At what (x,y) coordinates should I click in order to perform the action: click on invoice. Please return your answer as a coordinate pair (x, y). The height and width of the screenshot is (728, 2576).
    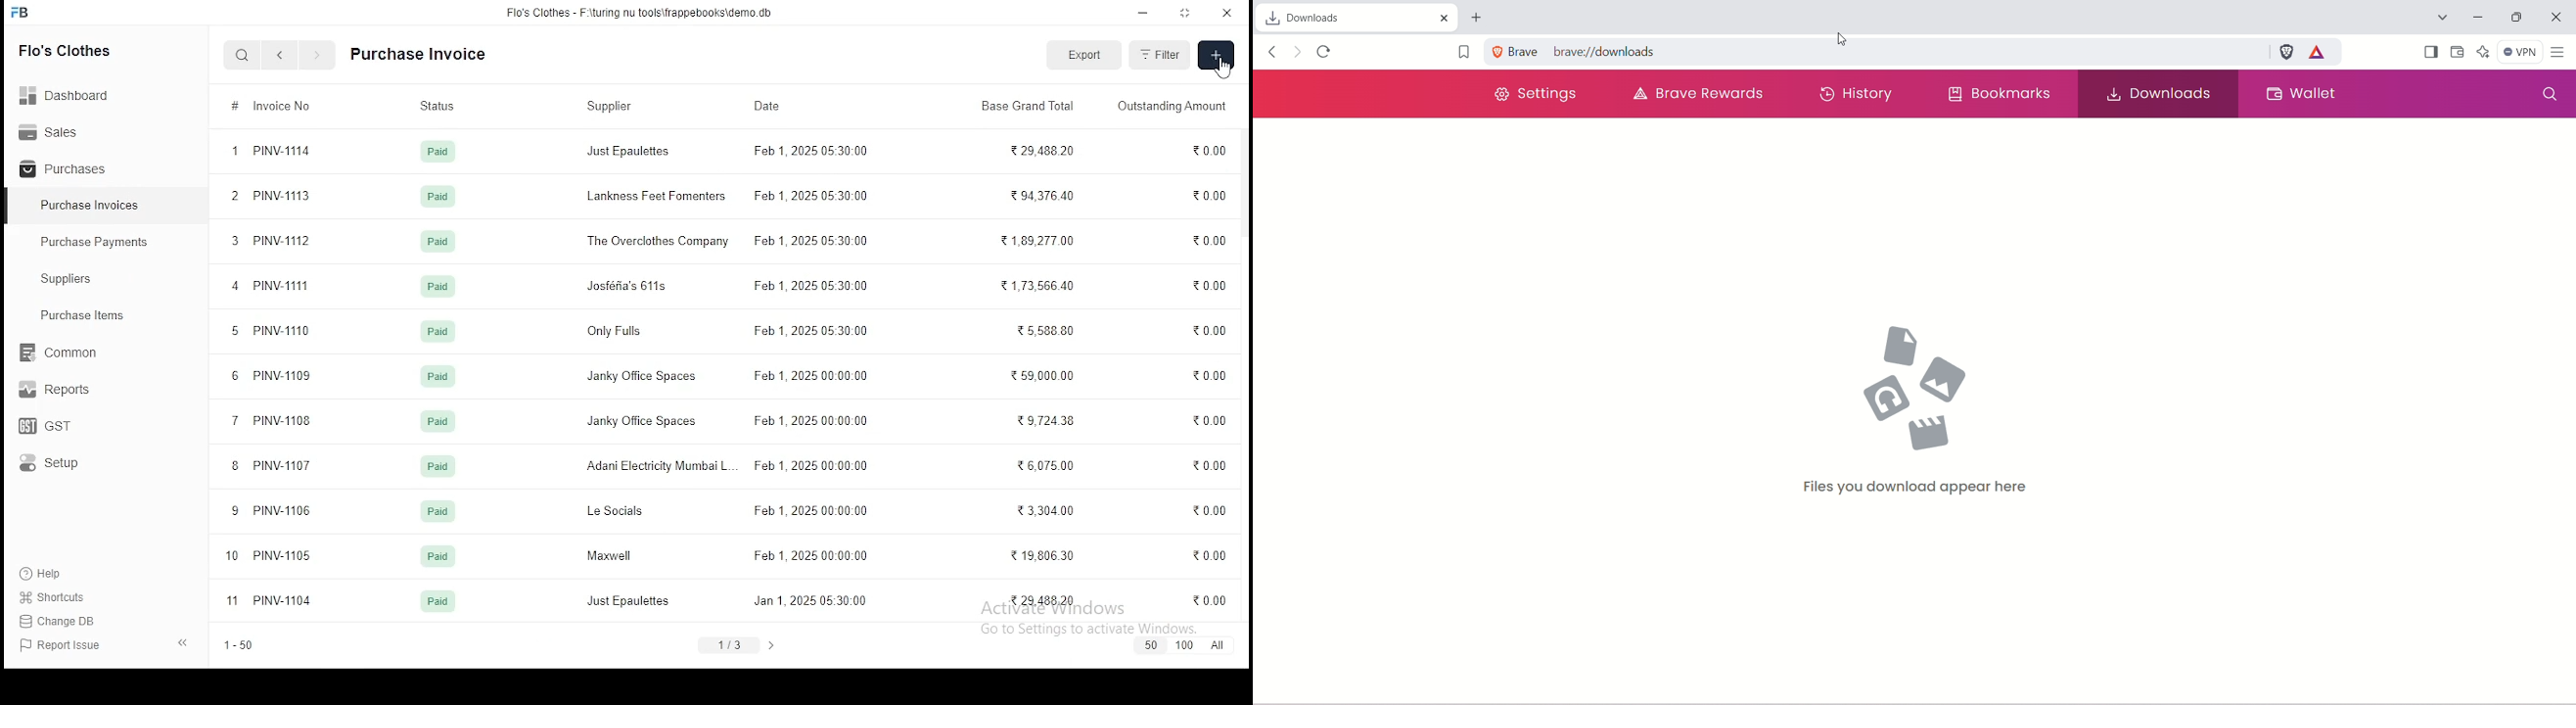
    Looking at the image, I should click on (289, 107).